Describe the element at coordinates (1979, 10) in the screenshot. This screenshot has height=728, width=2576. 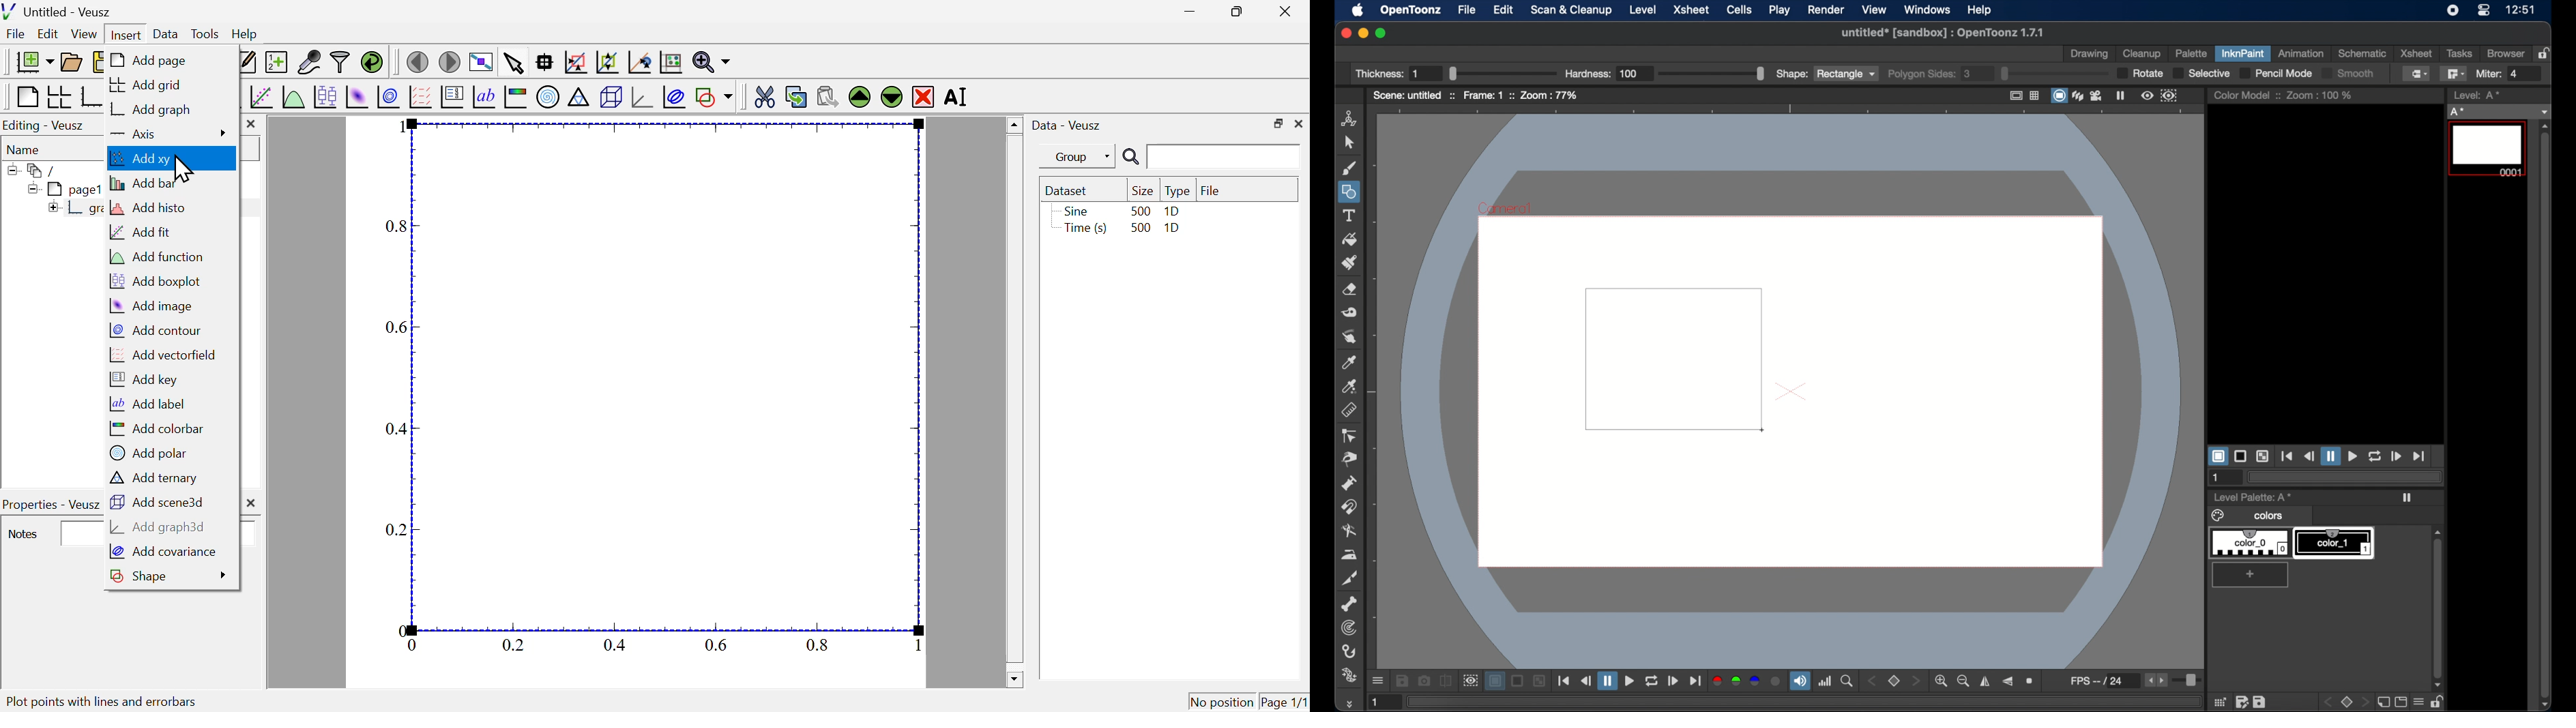
I see `help` at that location.